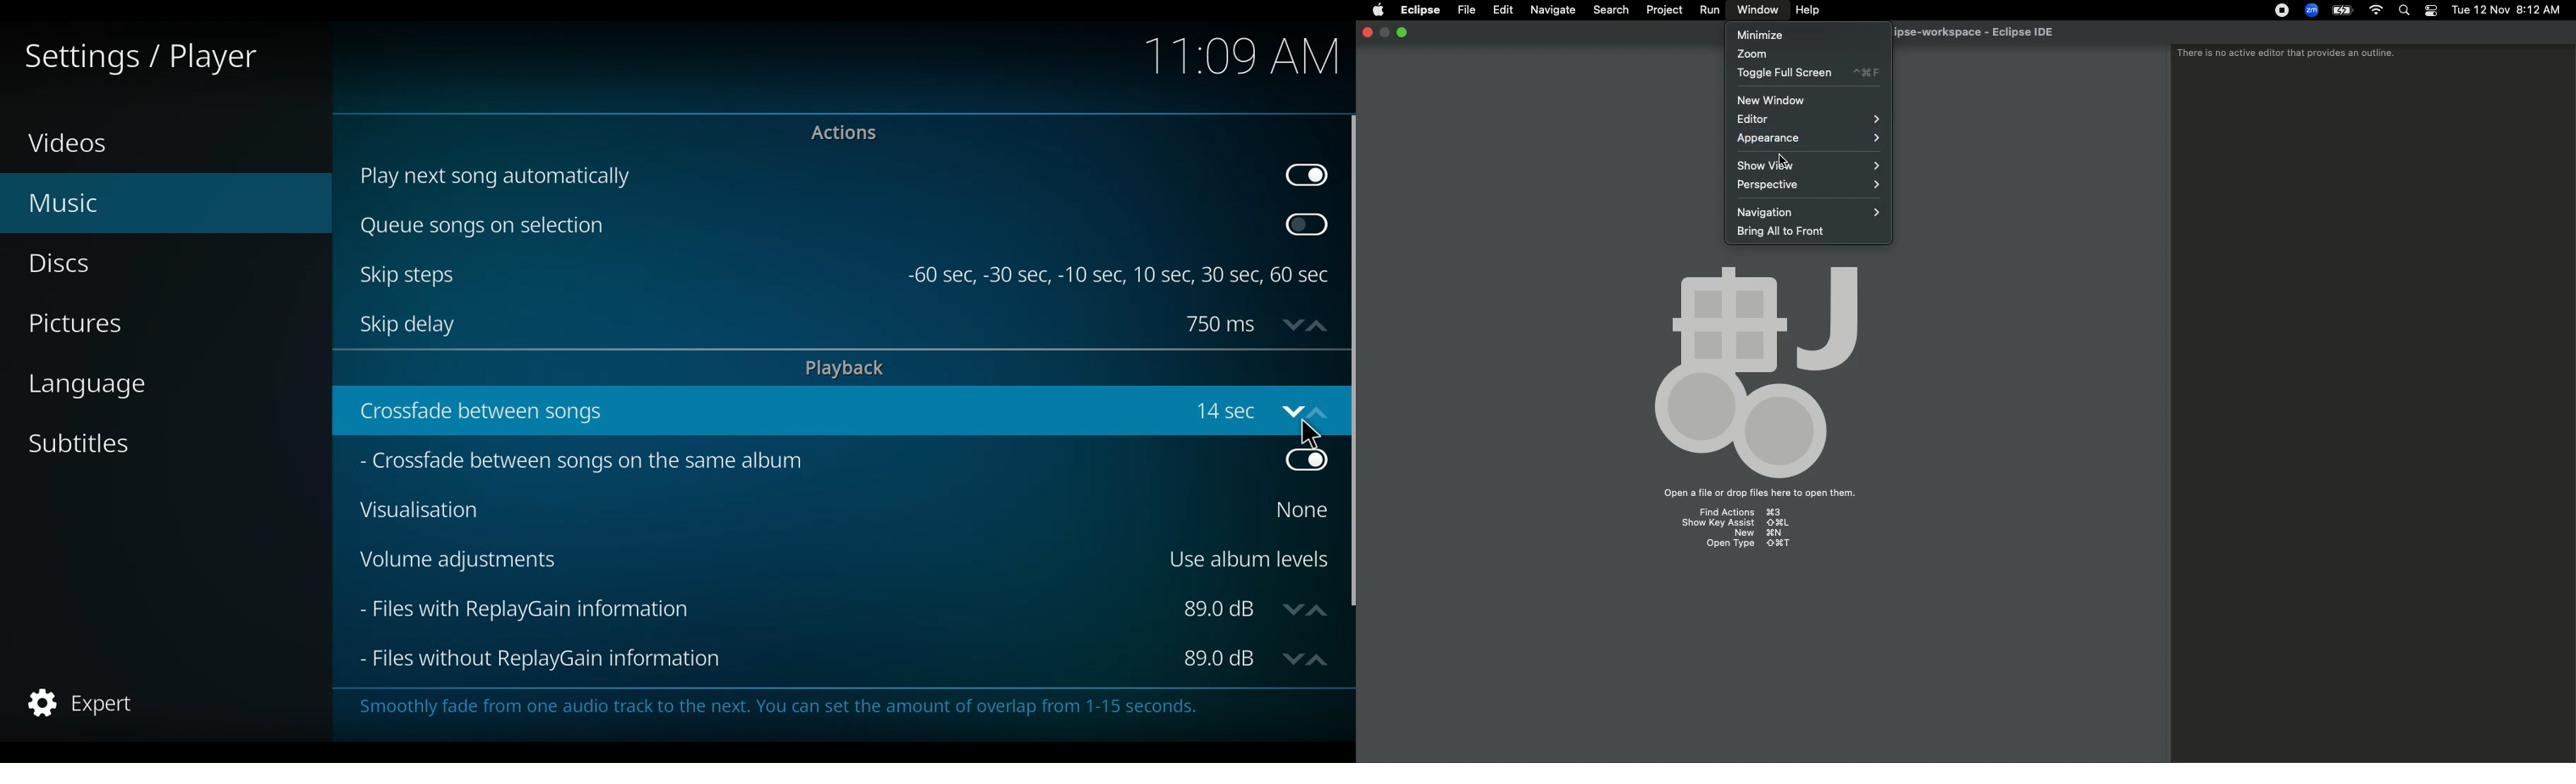  Describe the element at coordinates (749, 561) in the screenshot. I see `Volume Adjustments` at that location.